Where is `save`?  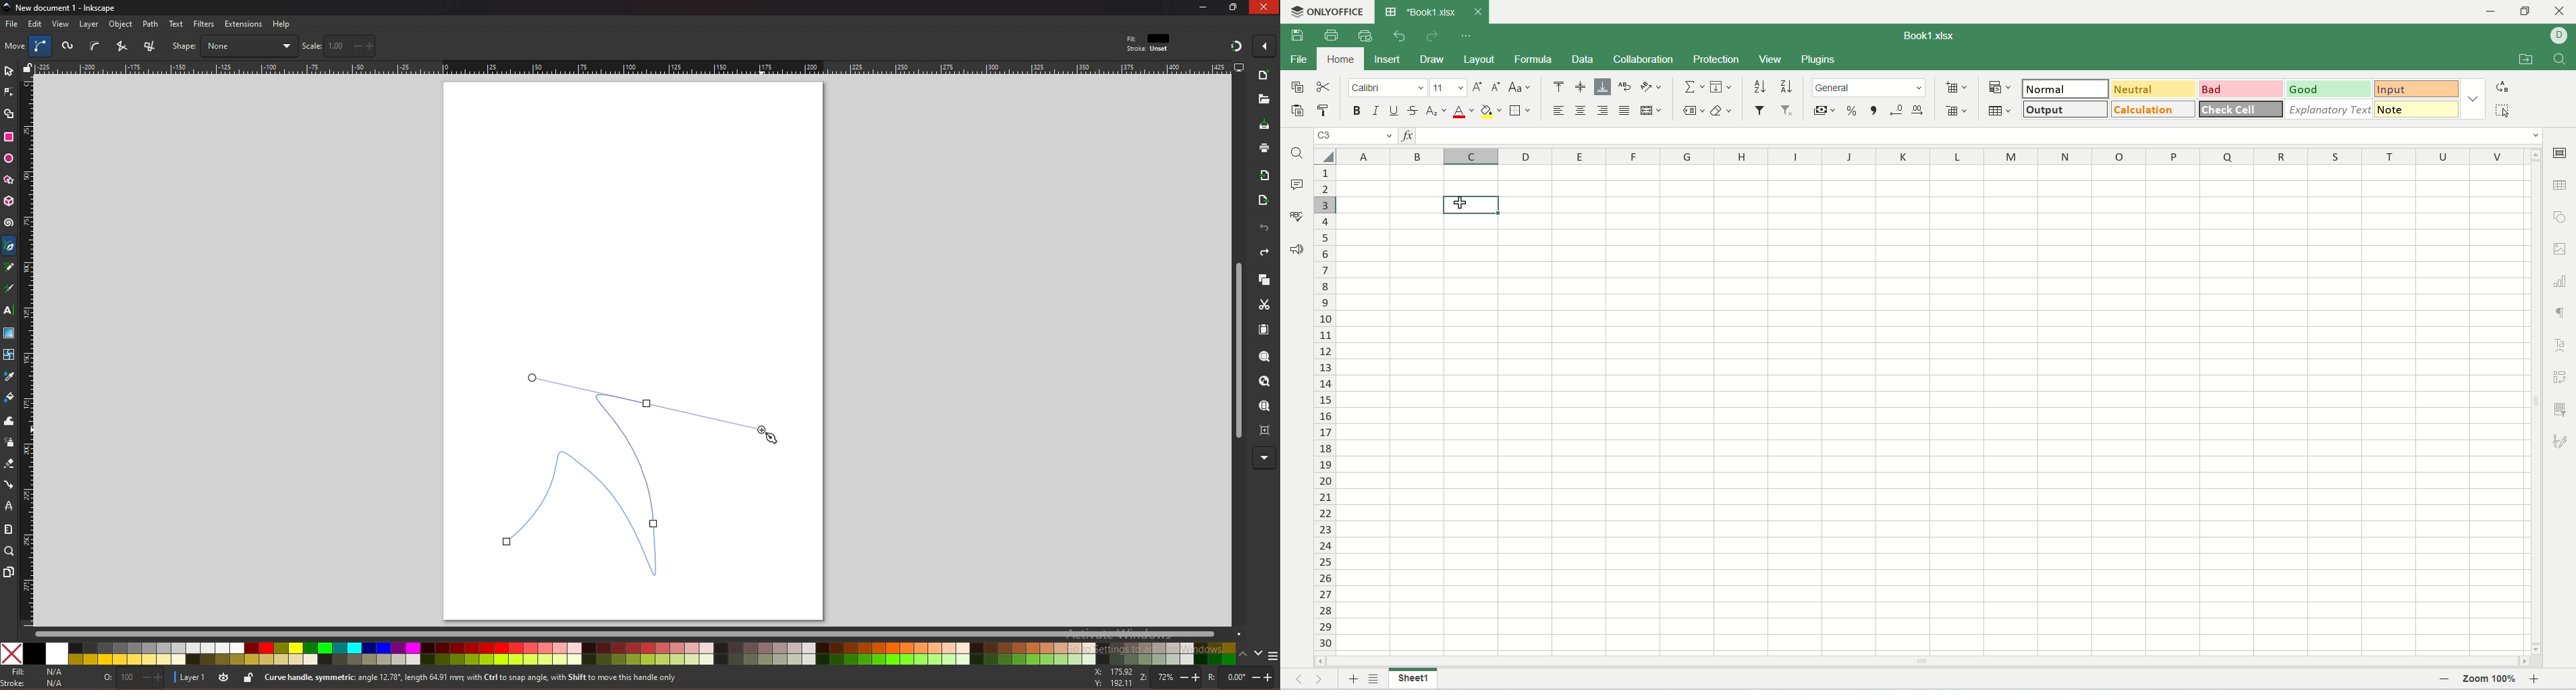 save is located at coordinates (1300, 36).